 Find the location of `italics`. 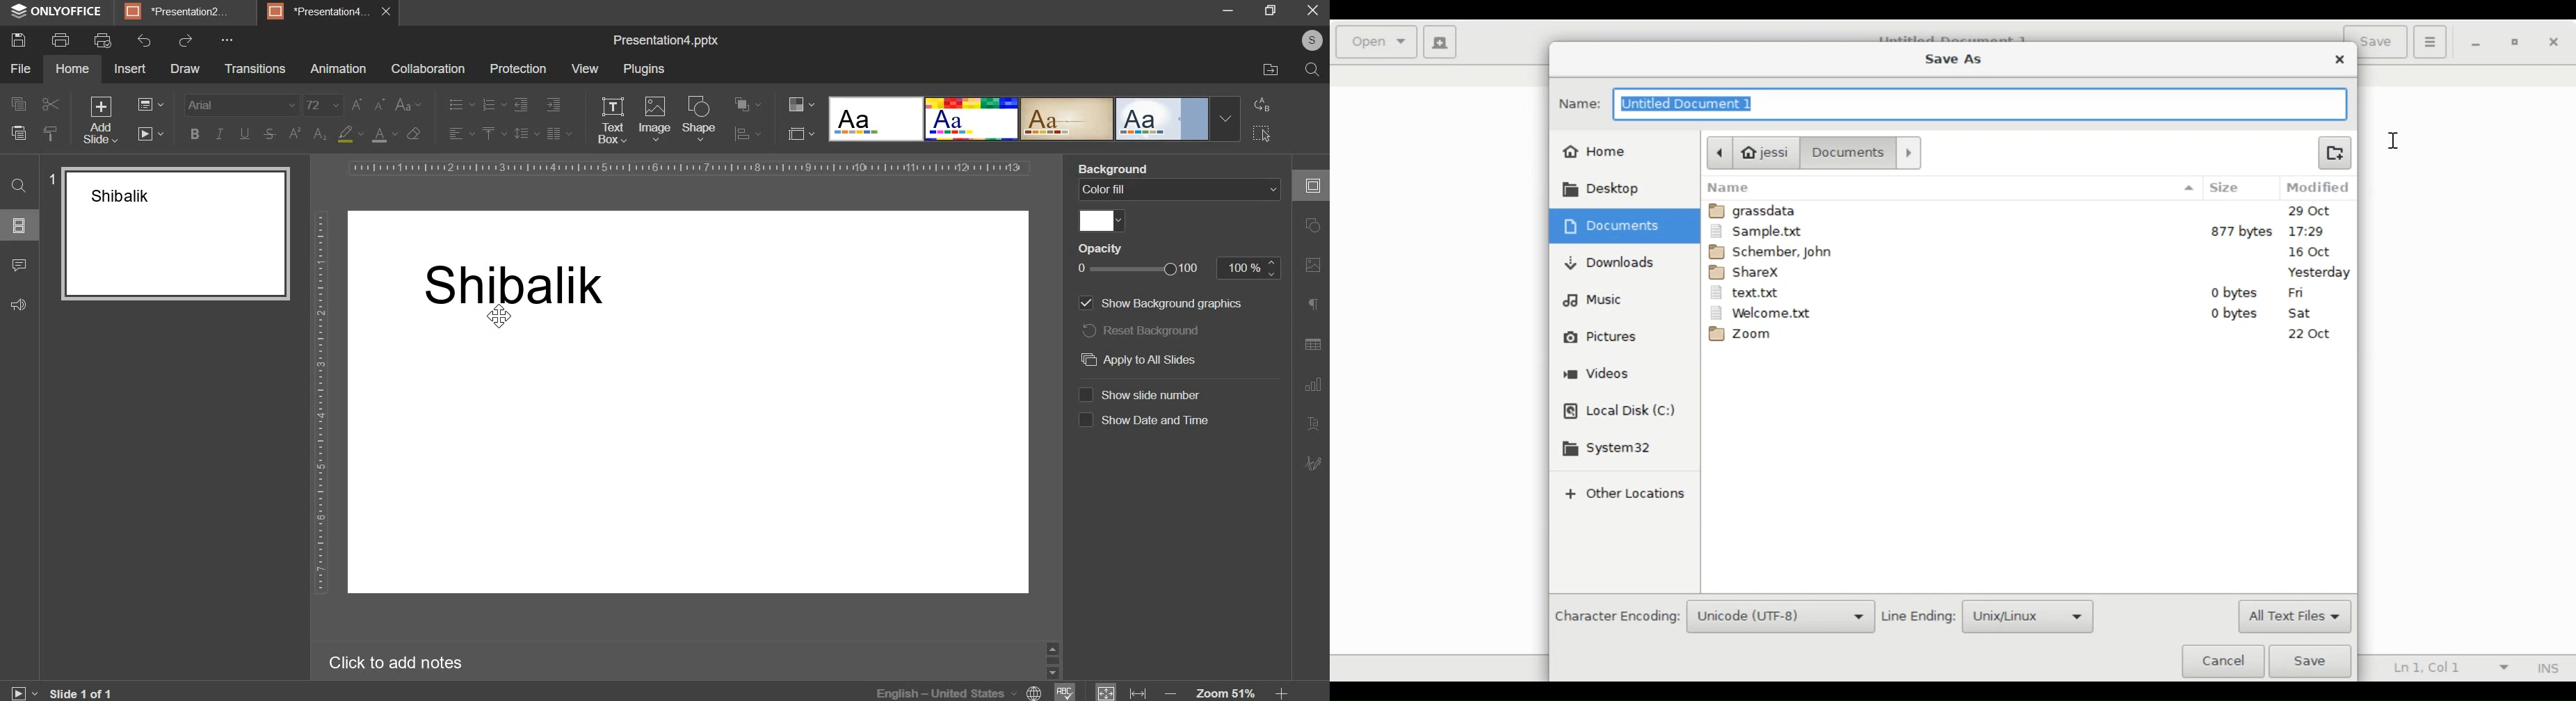

italics is located at coordinates (220, 134).